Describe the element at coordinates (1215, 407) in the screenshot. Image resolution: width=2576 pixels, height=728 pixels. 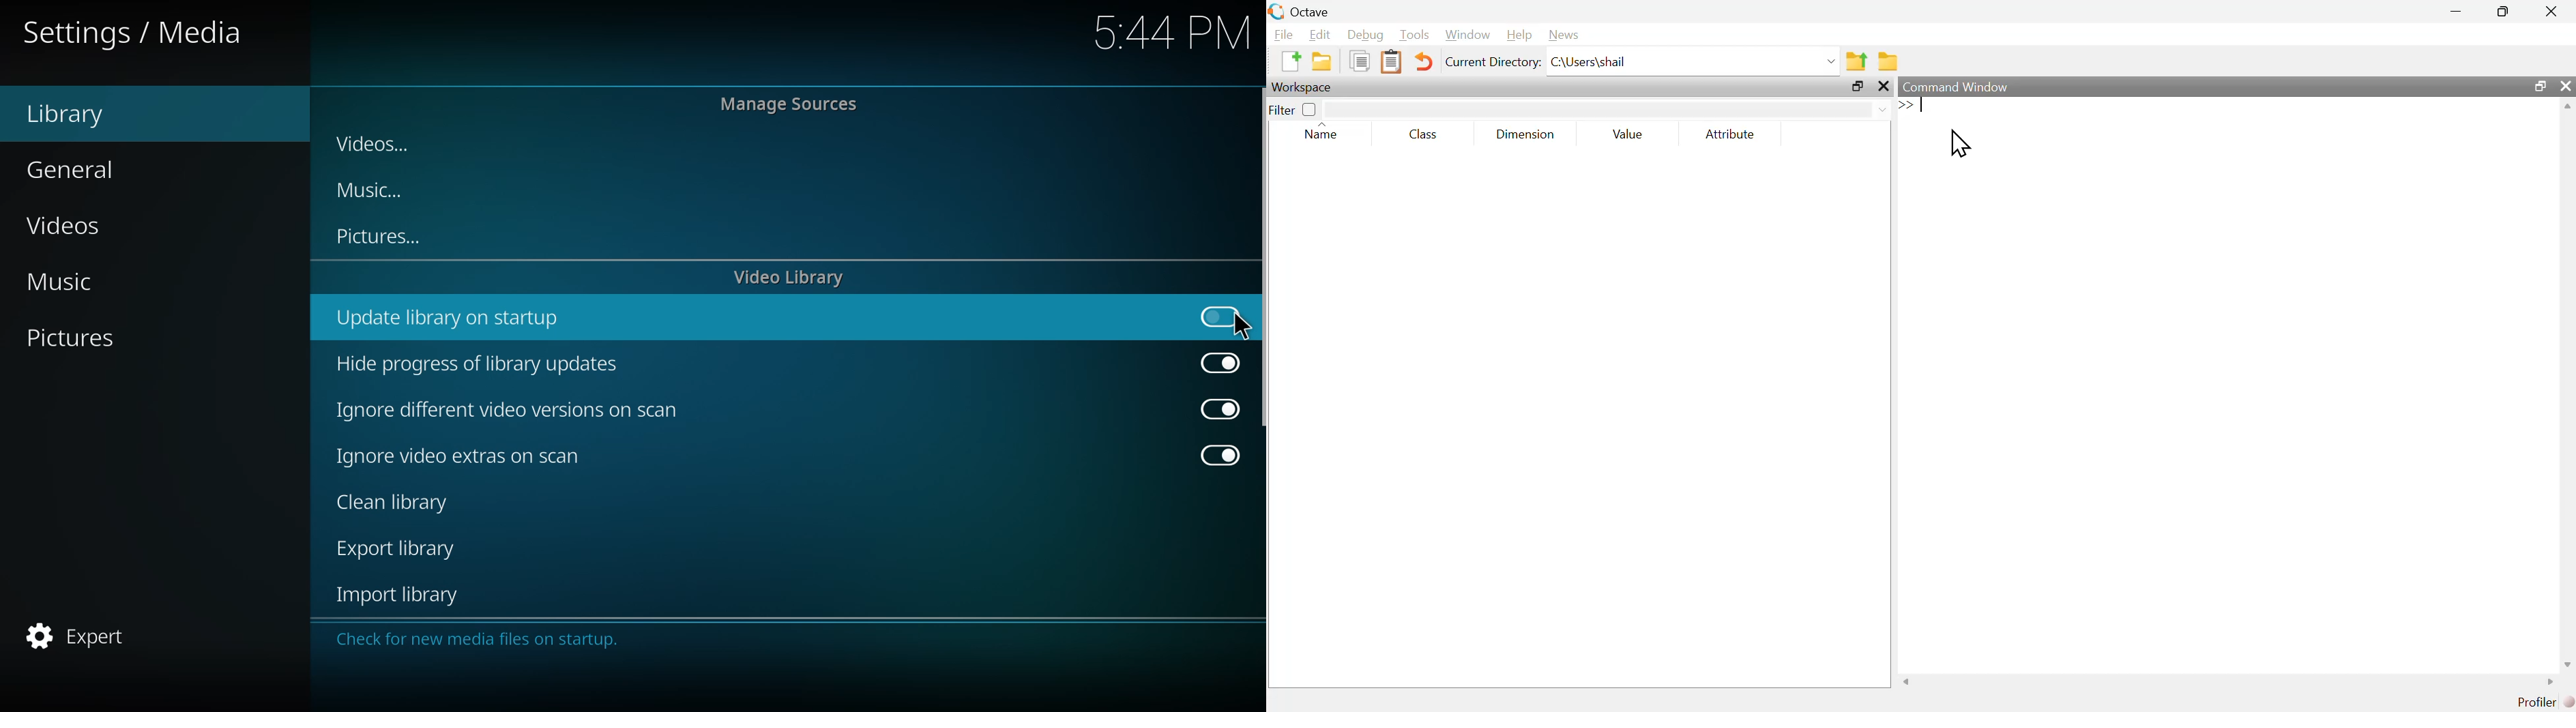
I see `enabled` at that location.